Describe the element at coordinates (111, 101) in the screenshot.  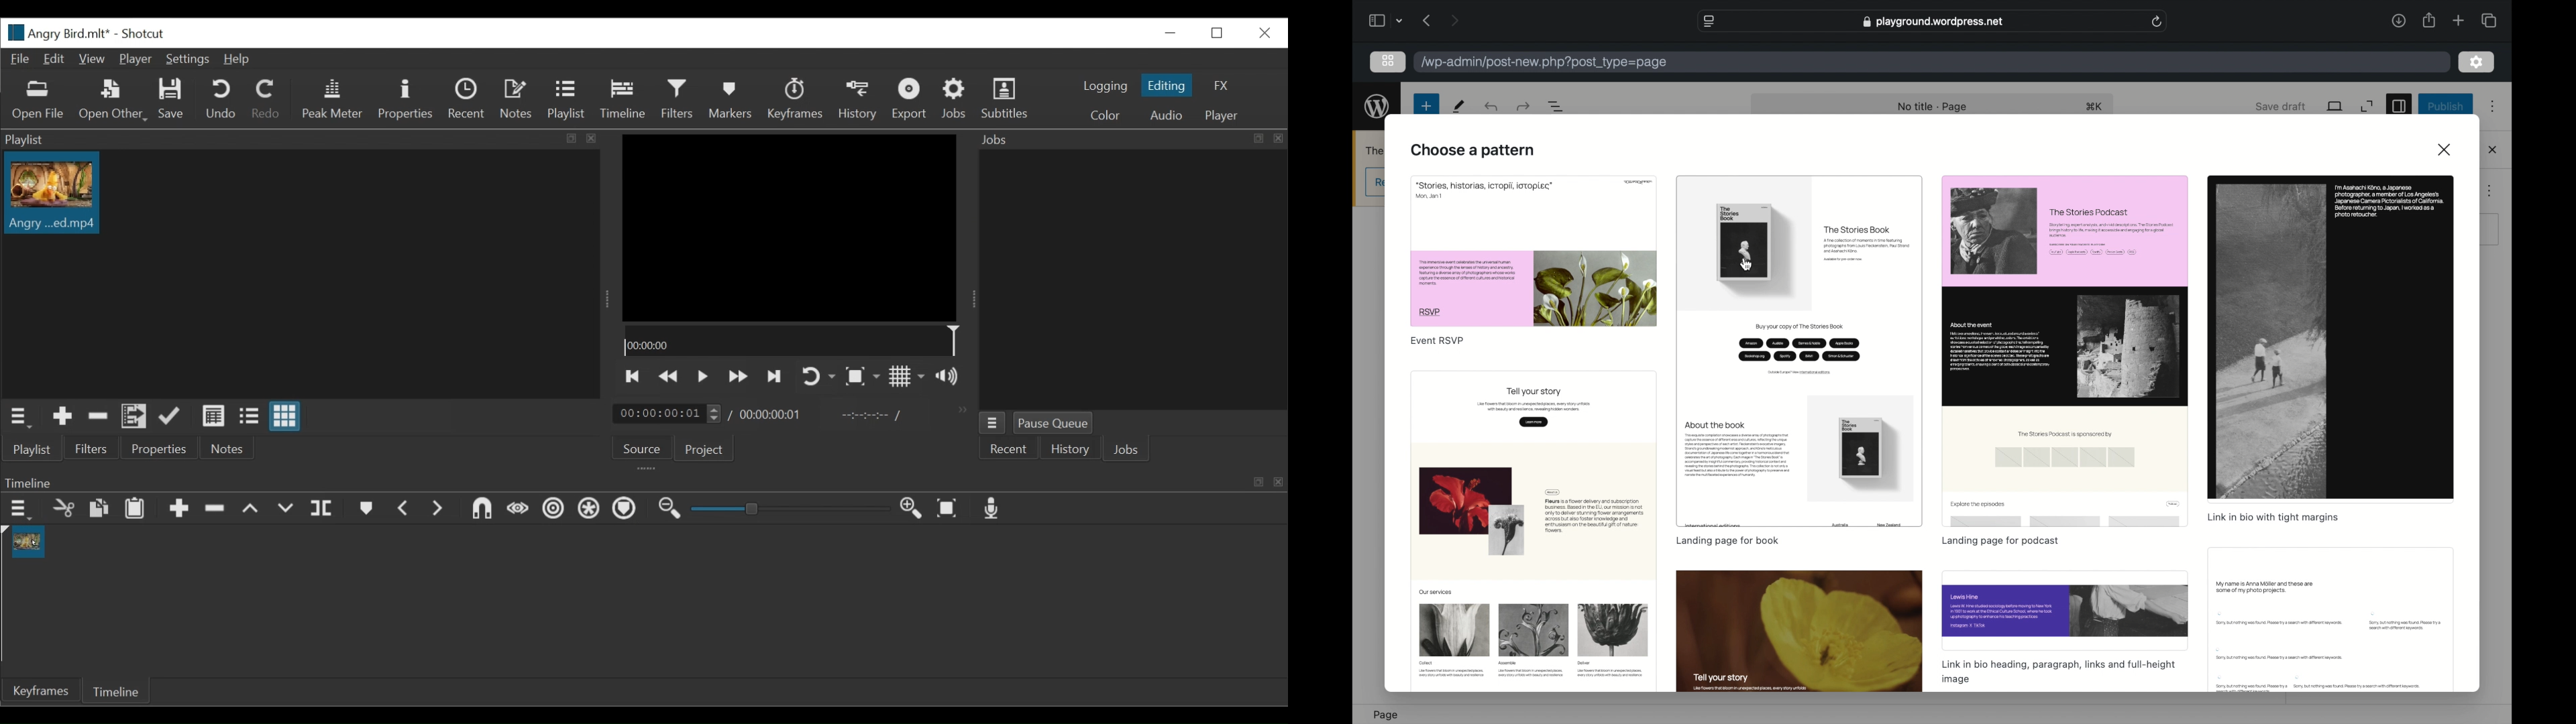
I see `Open Other` at that location.